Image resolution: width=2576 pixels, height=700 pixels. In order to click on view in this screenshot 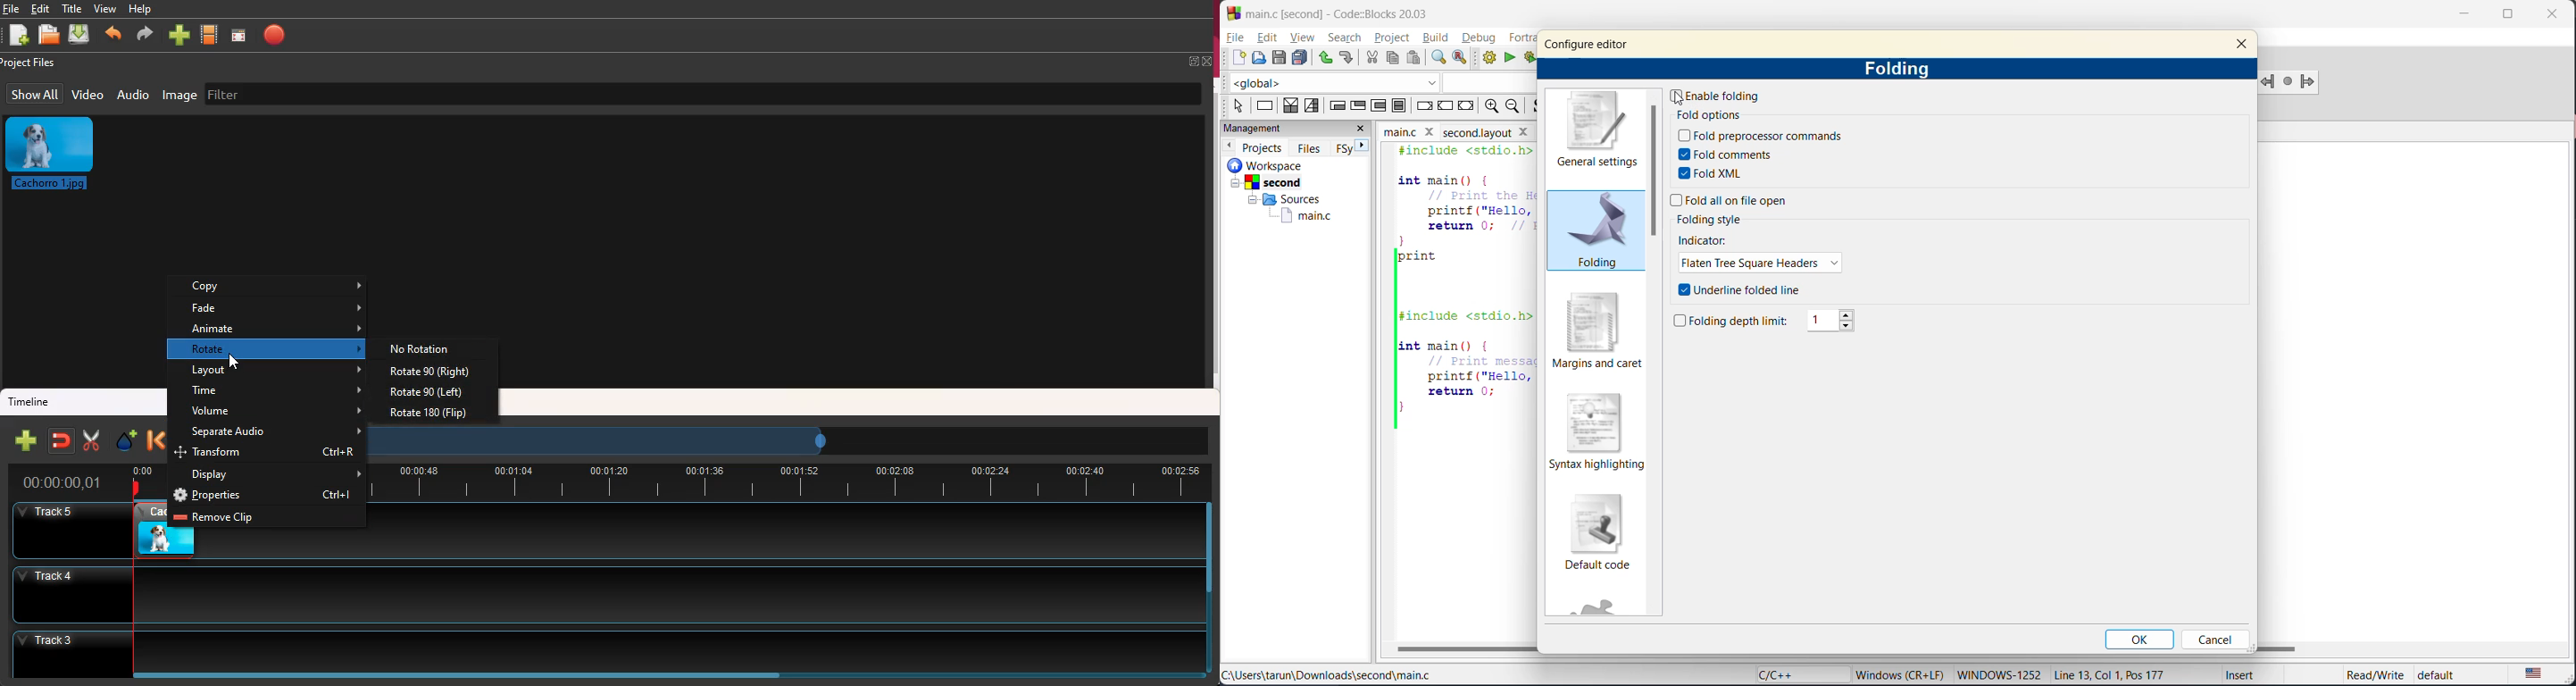, I will do `click(107, 10)`.